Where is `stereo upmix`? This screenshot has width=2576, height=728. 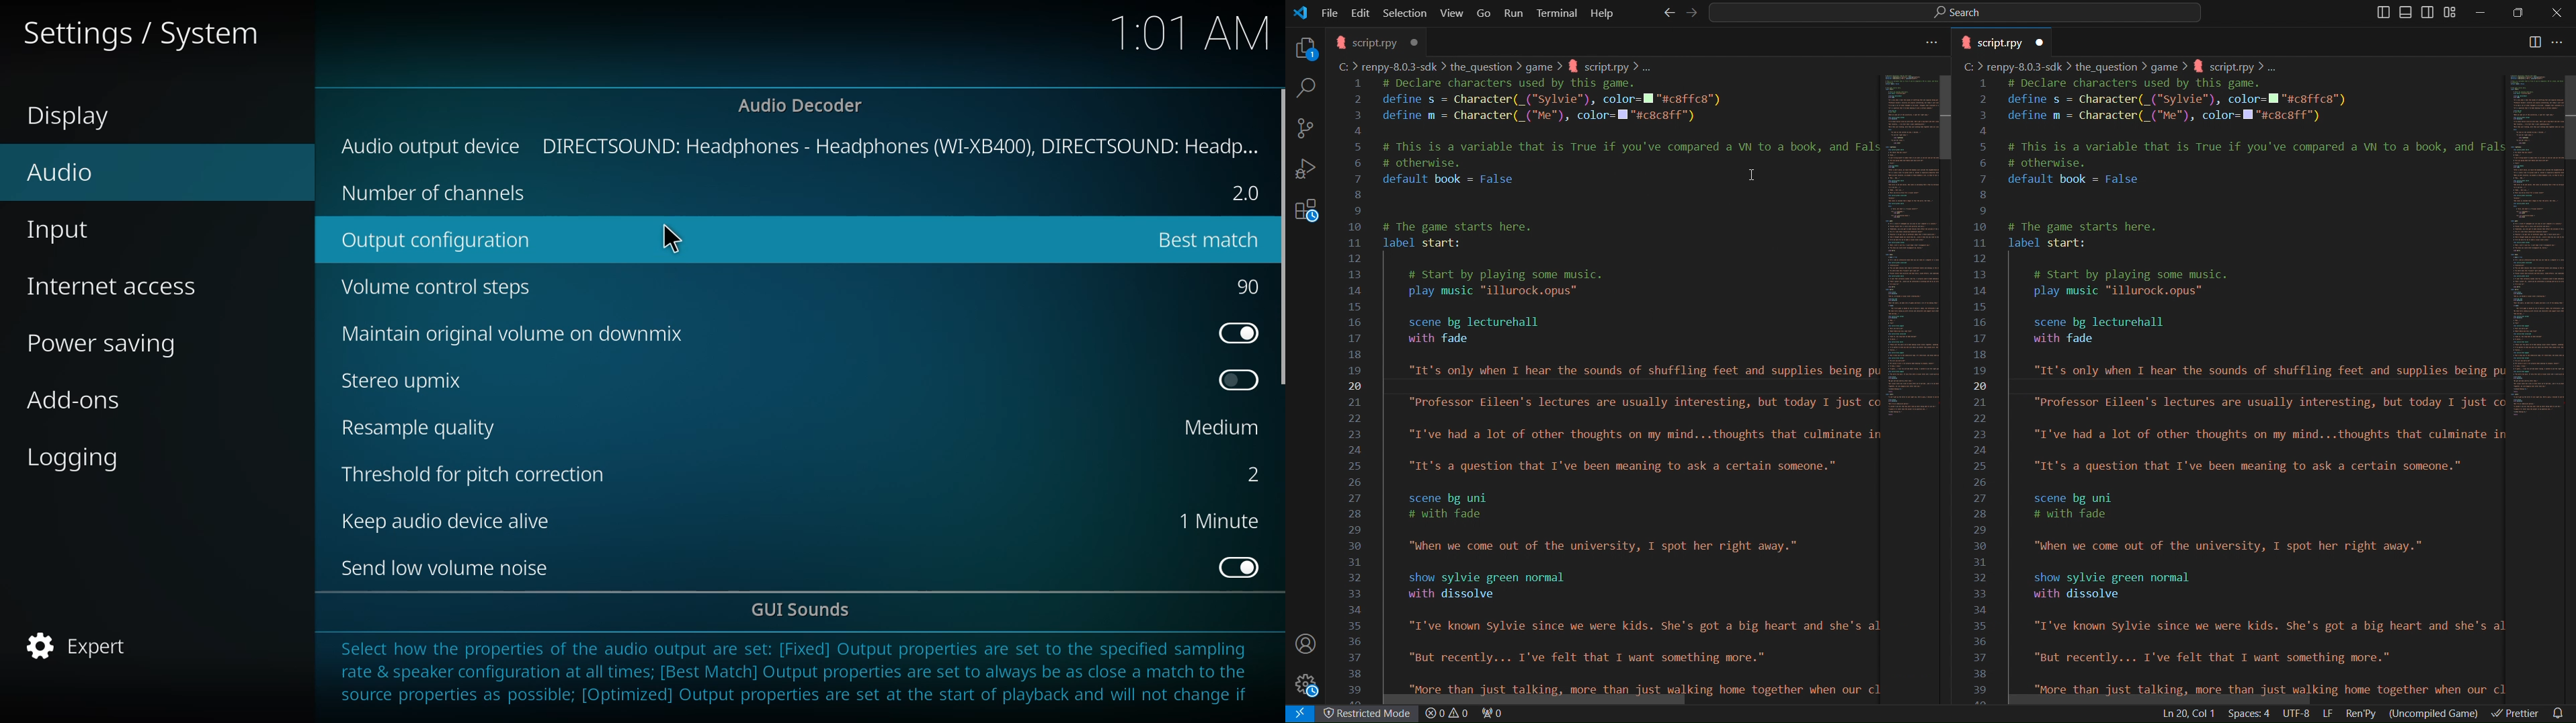 stereo upmix is located at coordinates (403, 382).